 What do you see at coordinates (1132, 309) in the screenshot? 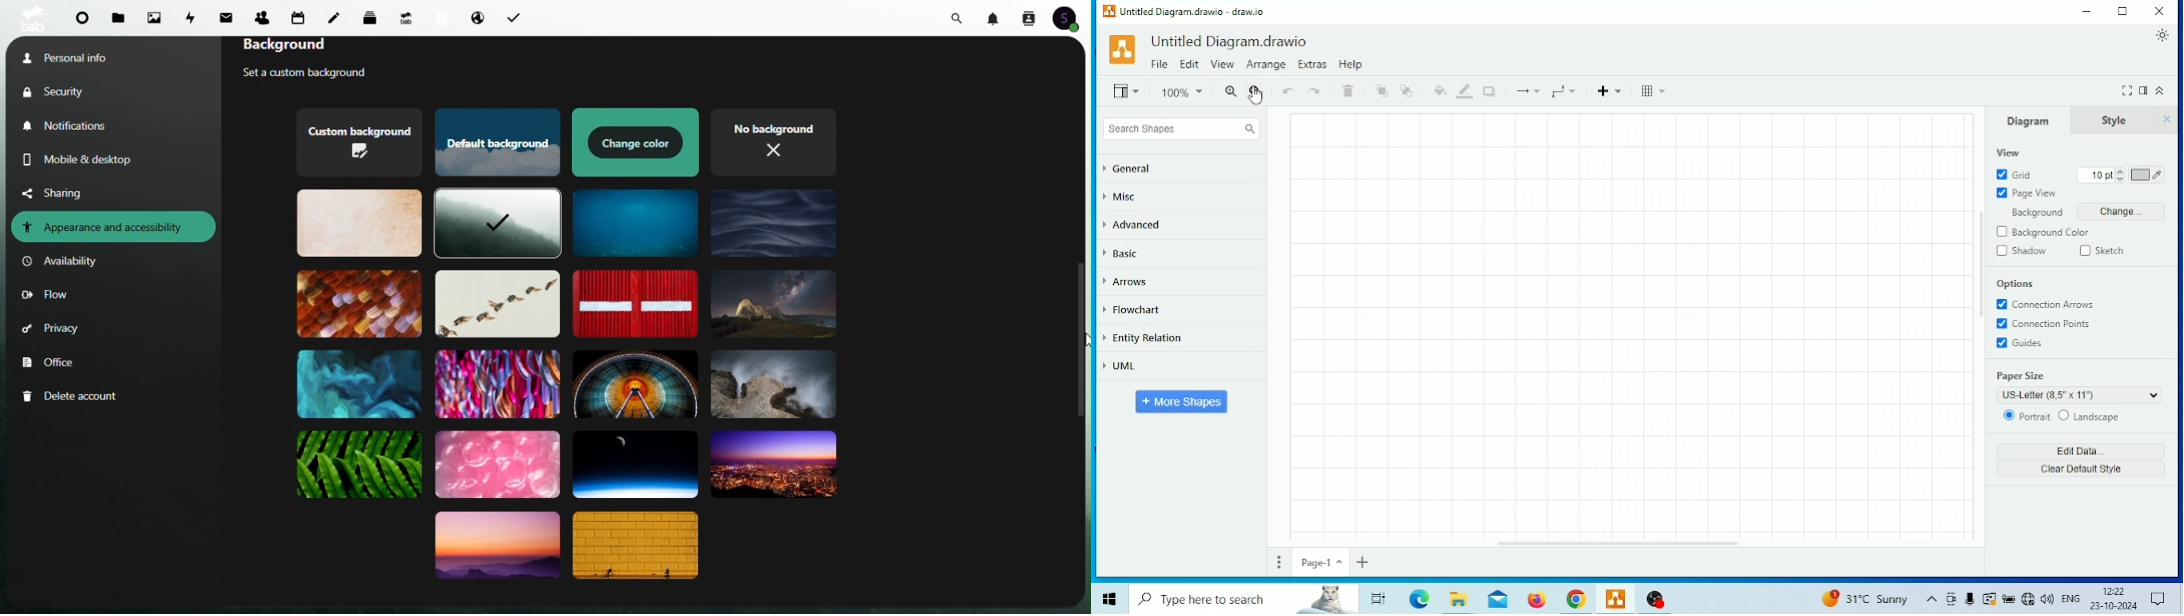
I see `Flowchart` at bounding box center [1132, 309].